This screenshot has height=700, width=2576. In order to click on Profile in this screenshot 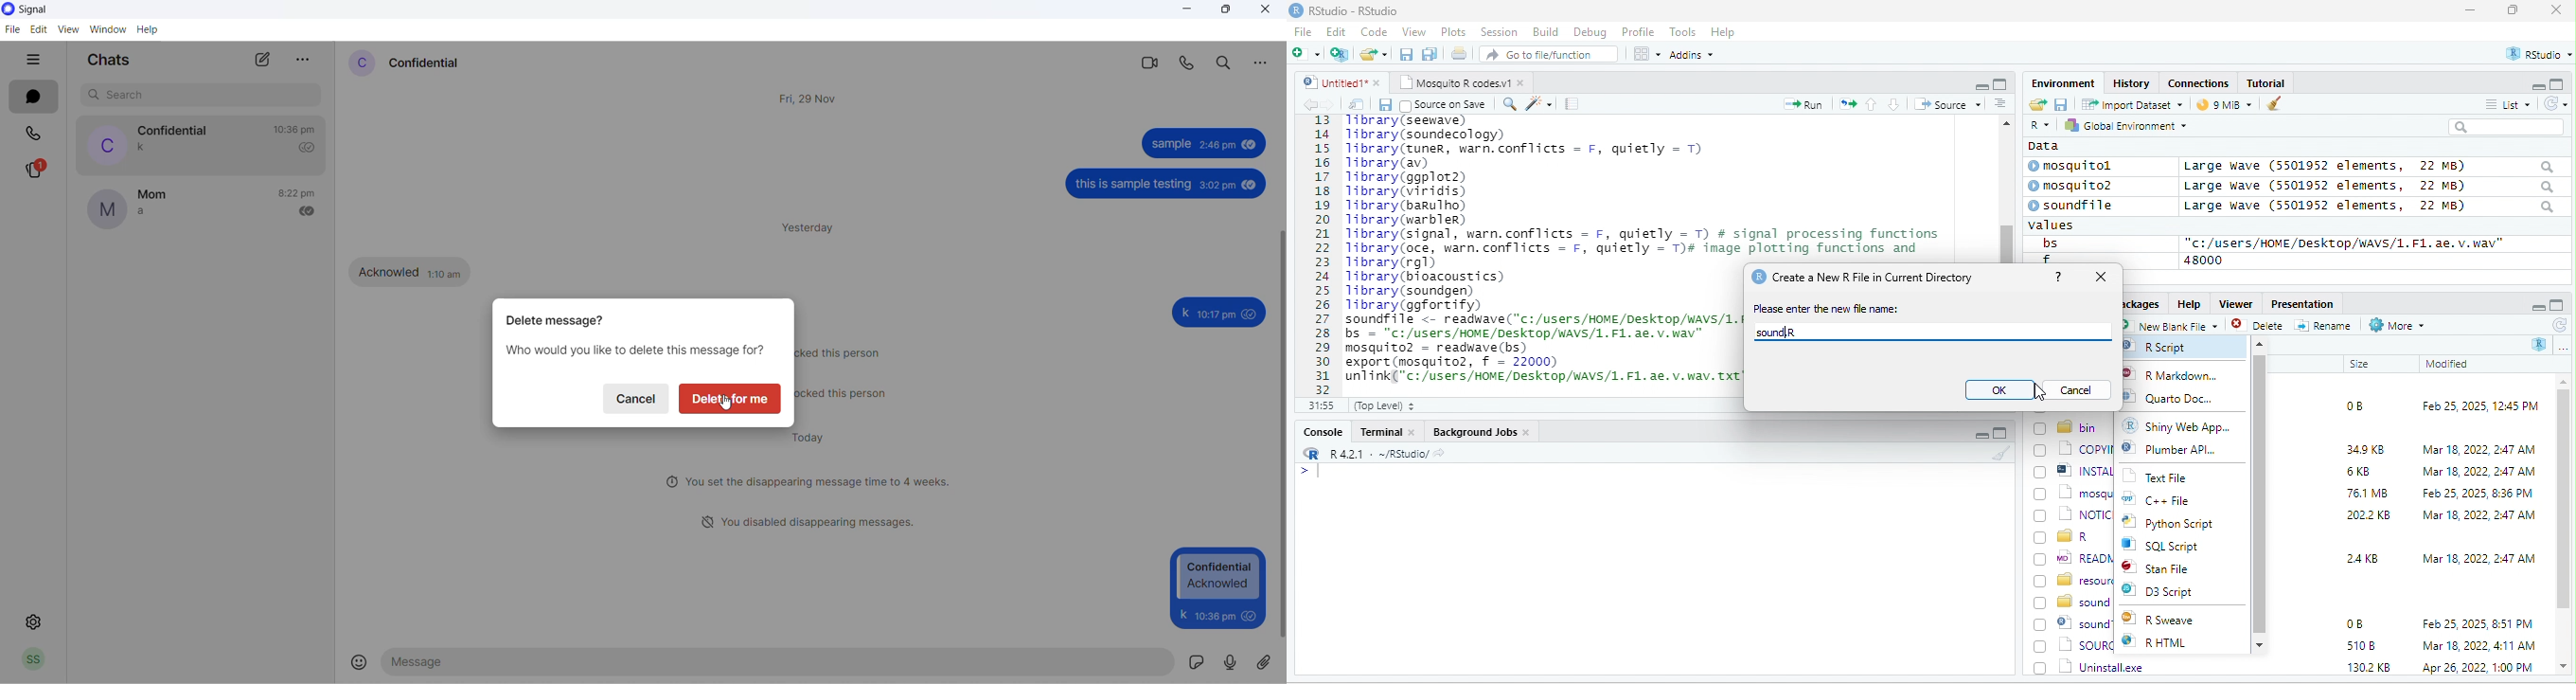, I will do `click(1638, 32)`.